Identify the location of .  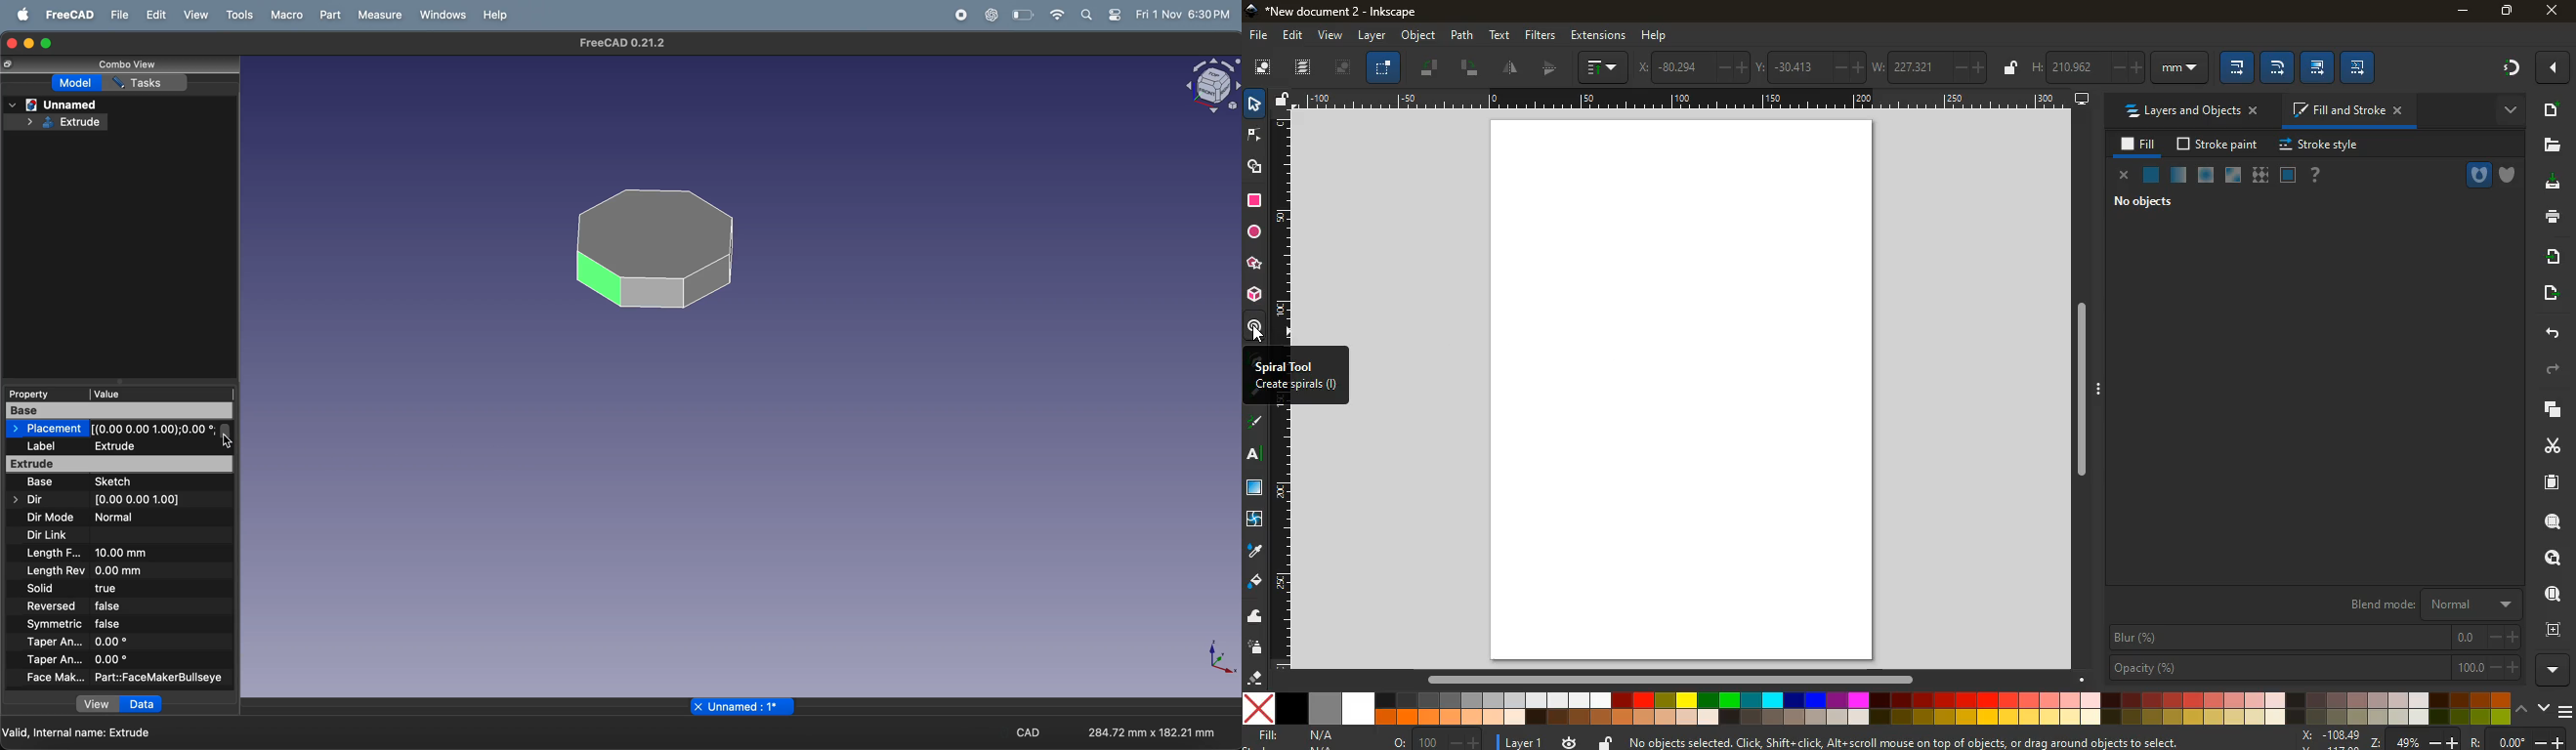
(1683, 100).